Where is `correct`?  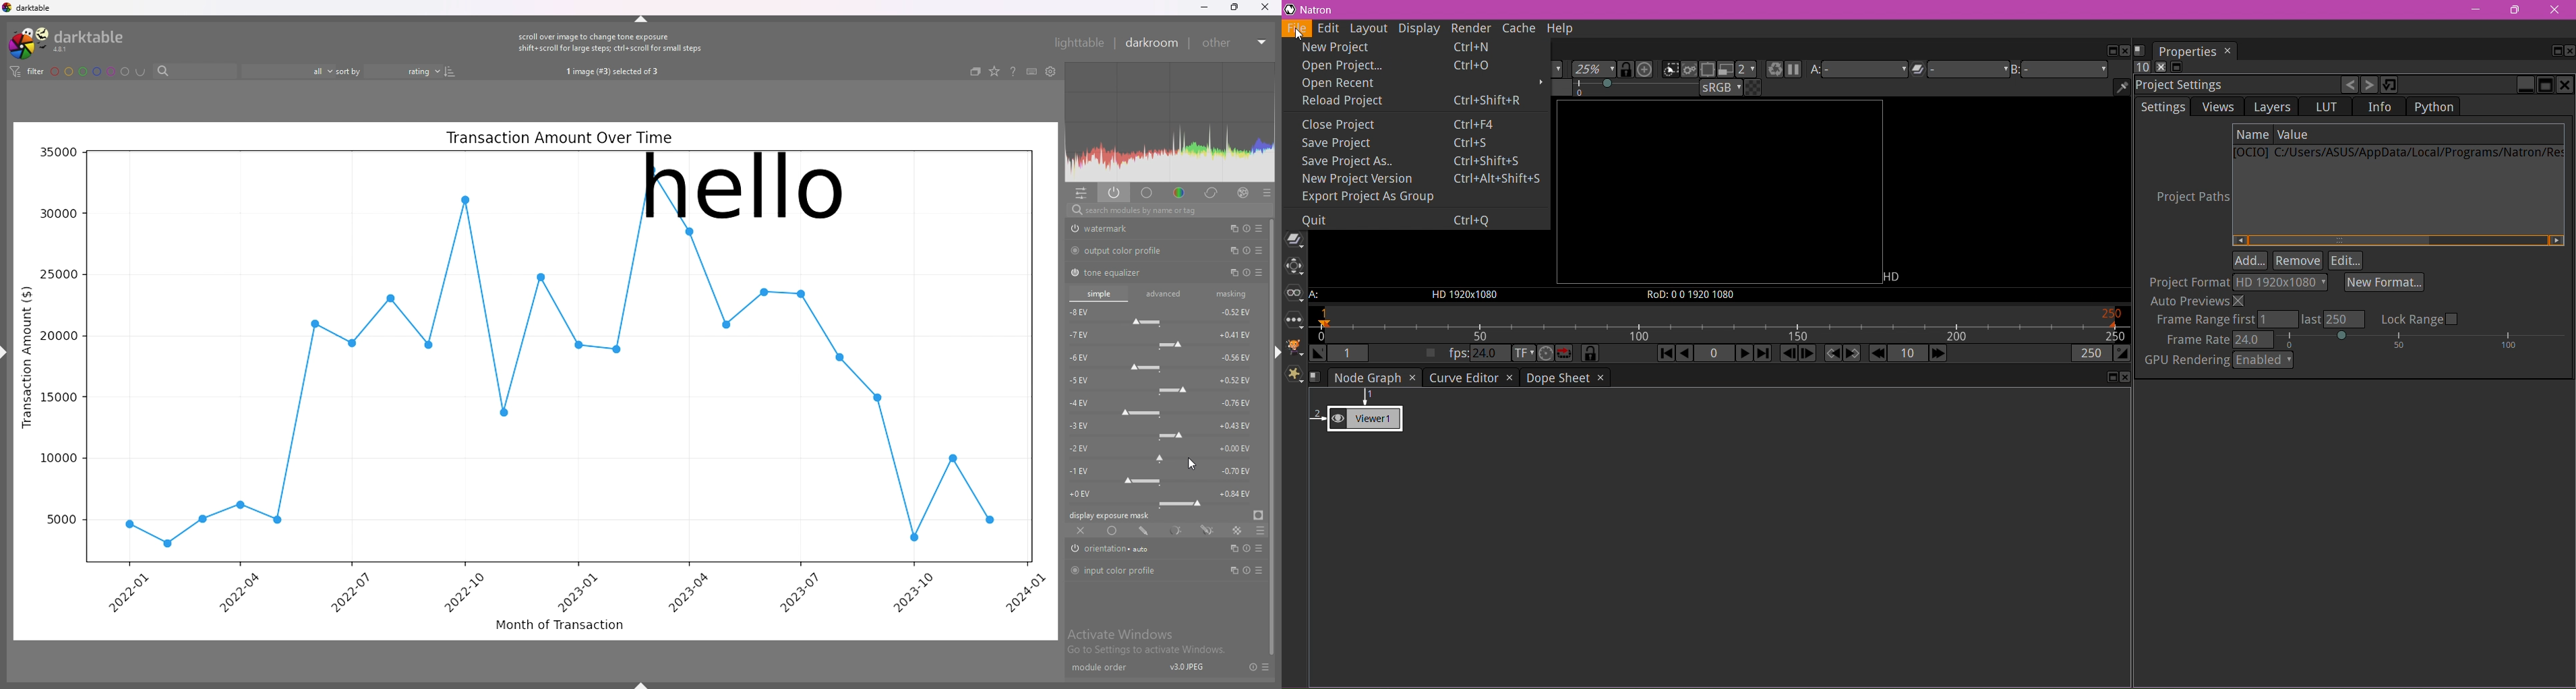
correct is located at coordinates (1212, 192).